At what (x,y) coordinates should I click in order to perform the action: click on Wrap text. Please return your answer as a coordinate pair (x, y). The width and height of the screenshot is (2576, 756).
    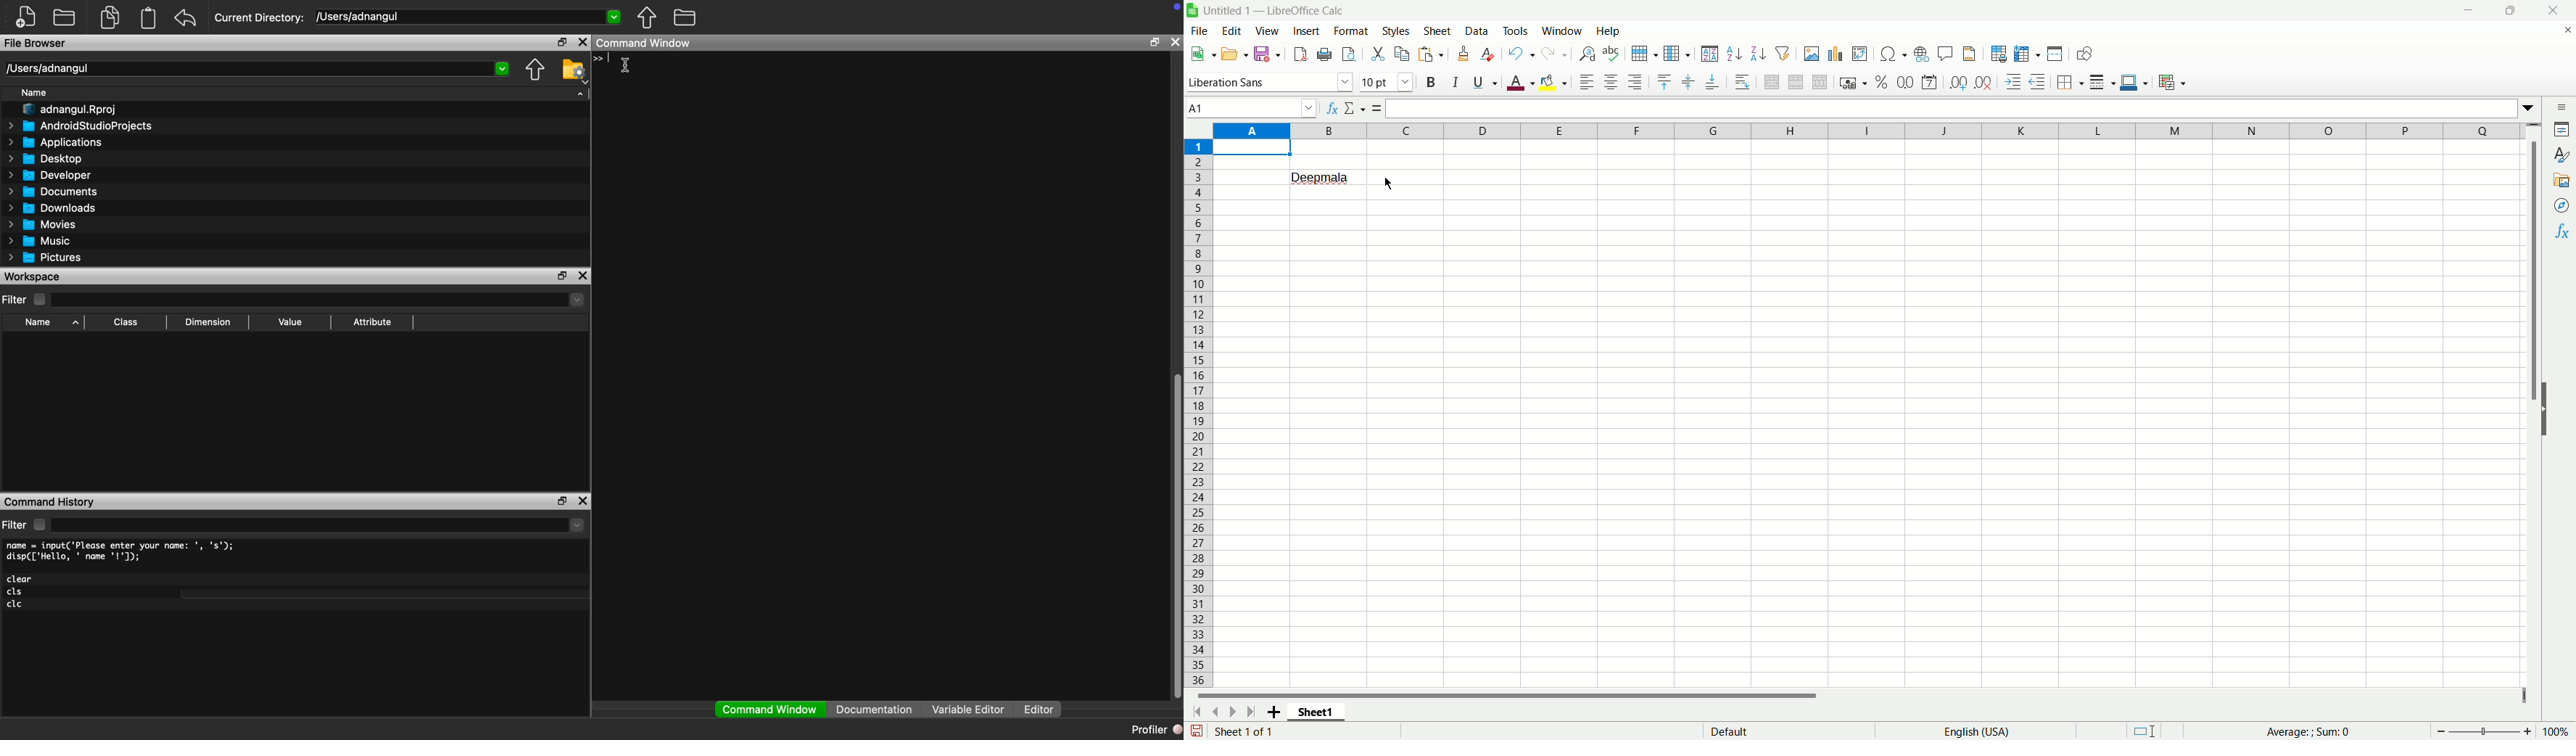
    Looking at the image, I should click on (1742, 81).